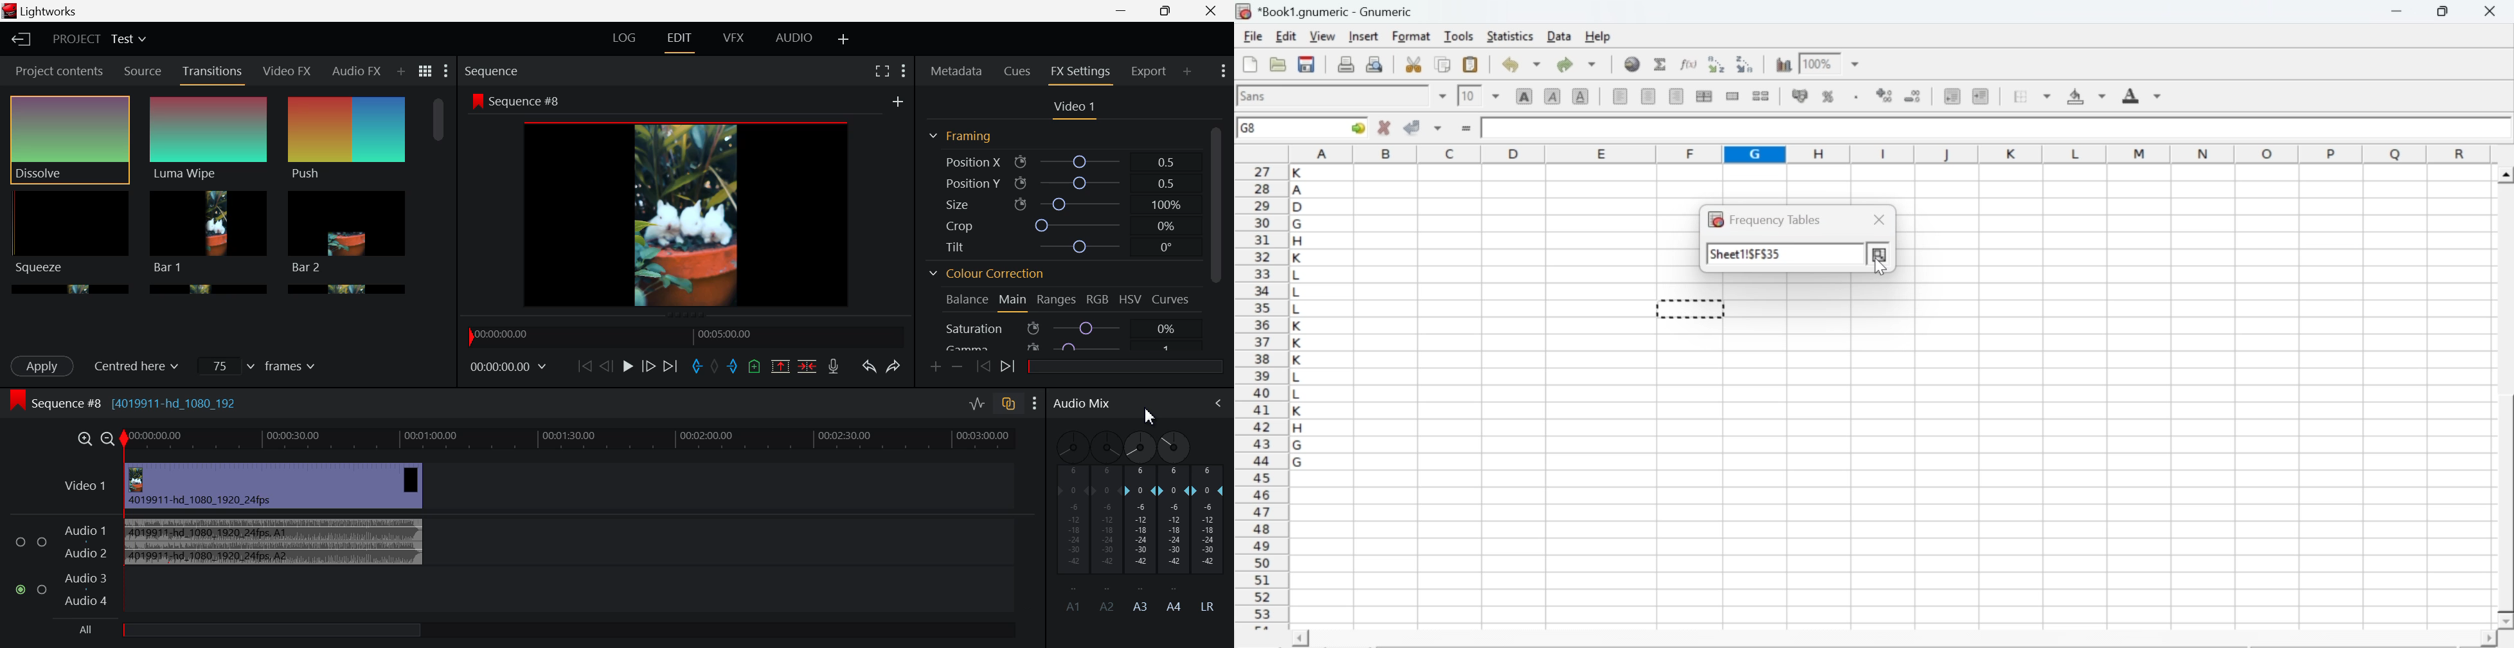 The width and height of the screenshot is (2520, 672). I want to click on Main Tab Open, so click(1014, 302).